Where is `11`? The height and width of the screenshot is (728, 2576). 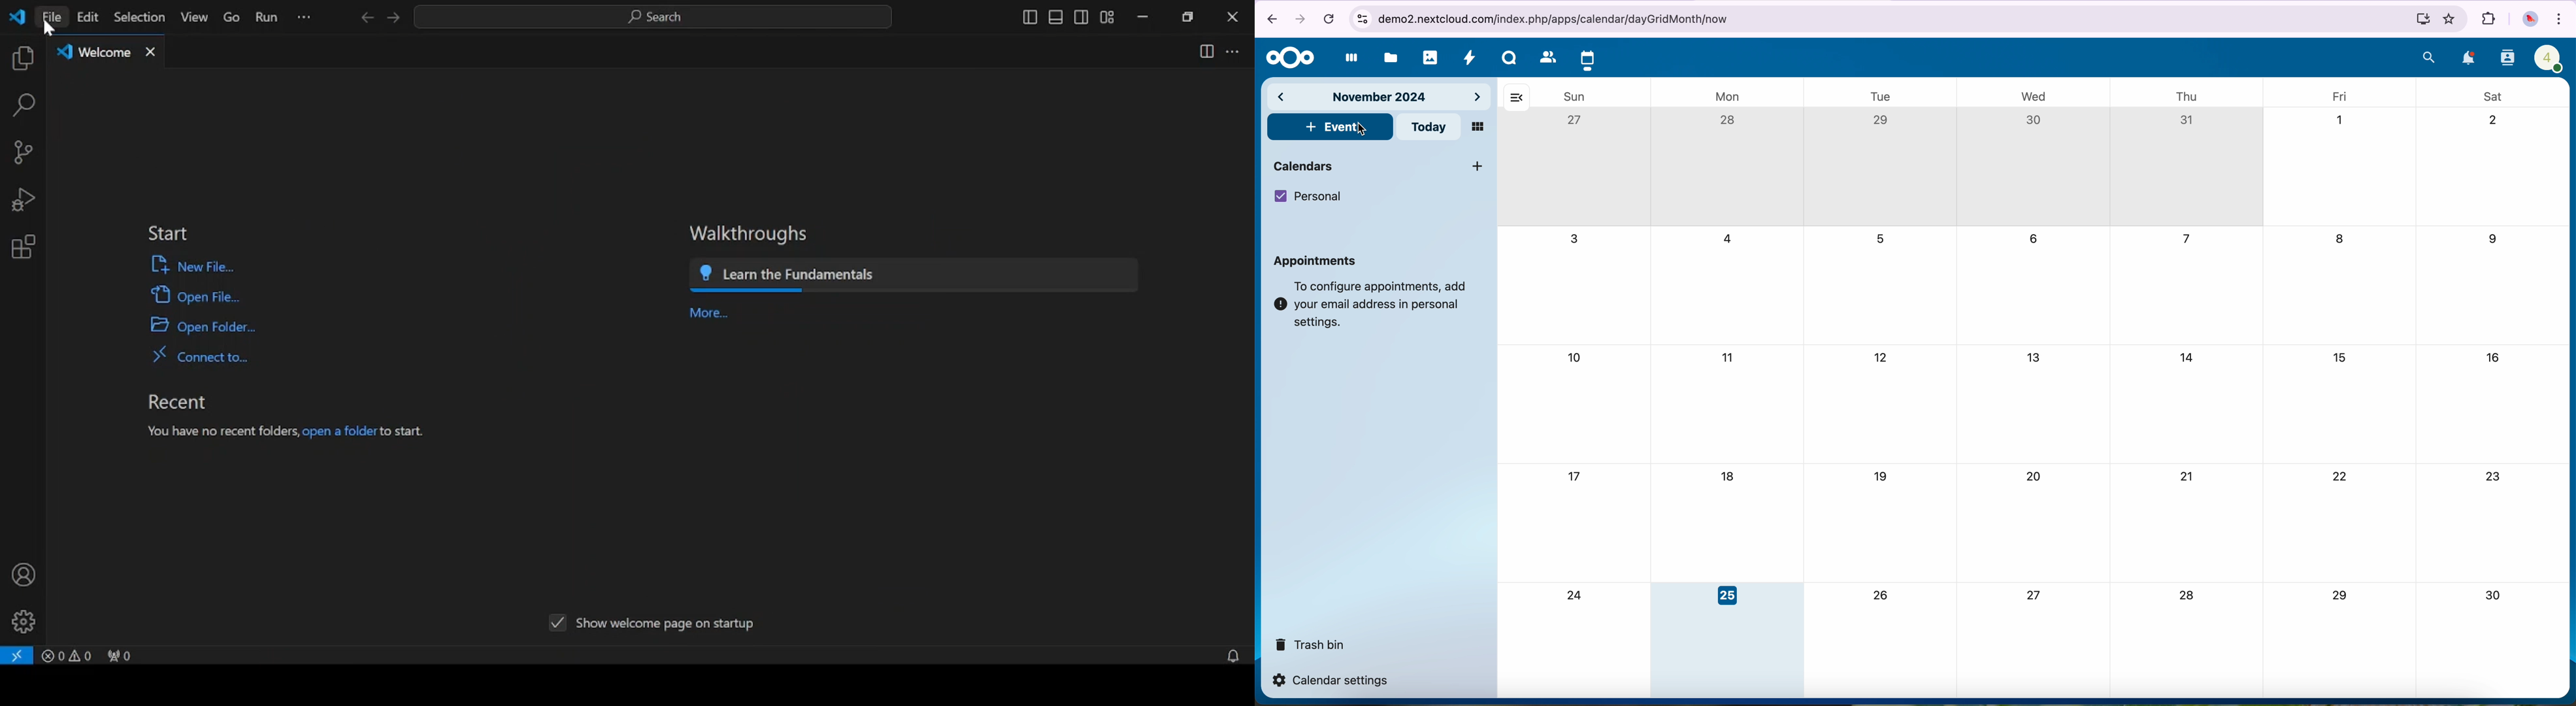 11 is located at coordinates (1730, 359).